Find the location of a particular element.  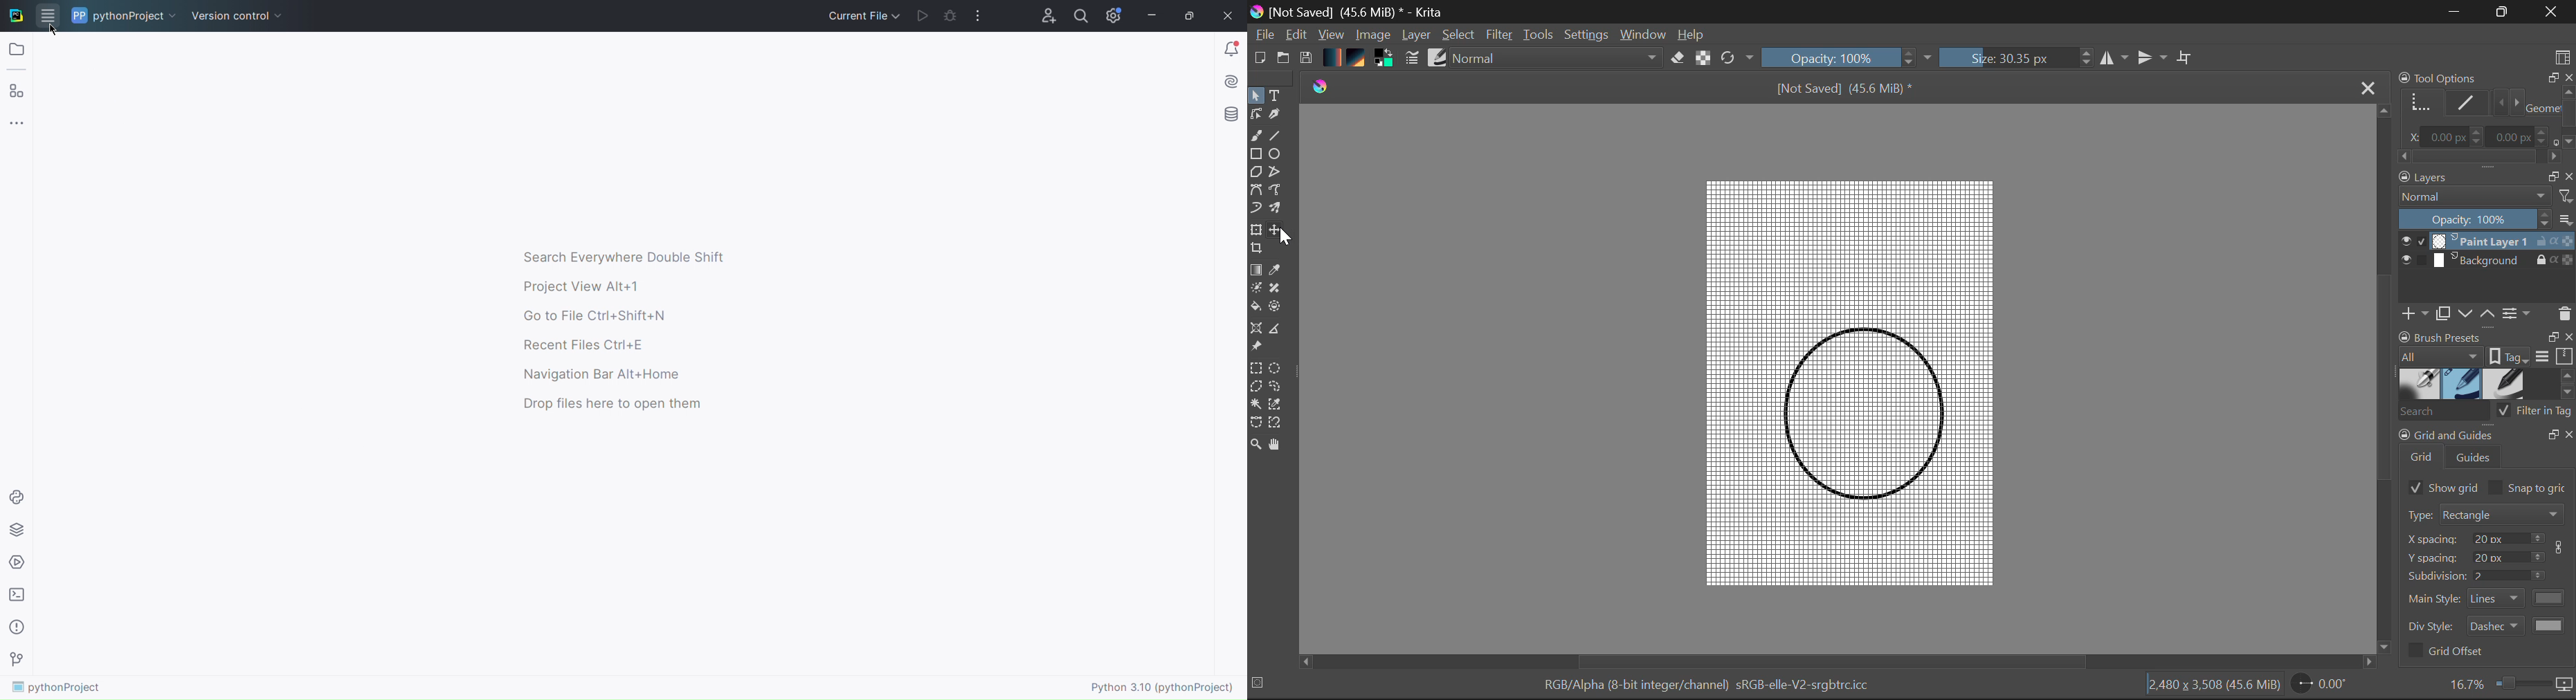

Zoom is located at coordinates (1255, 443).